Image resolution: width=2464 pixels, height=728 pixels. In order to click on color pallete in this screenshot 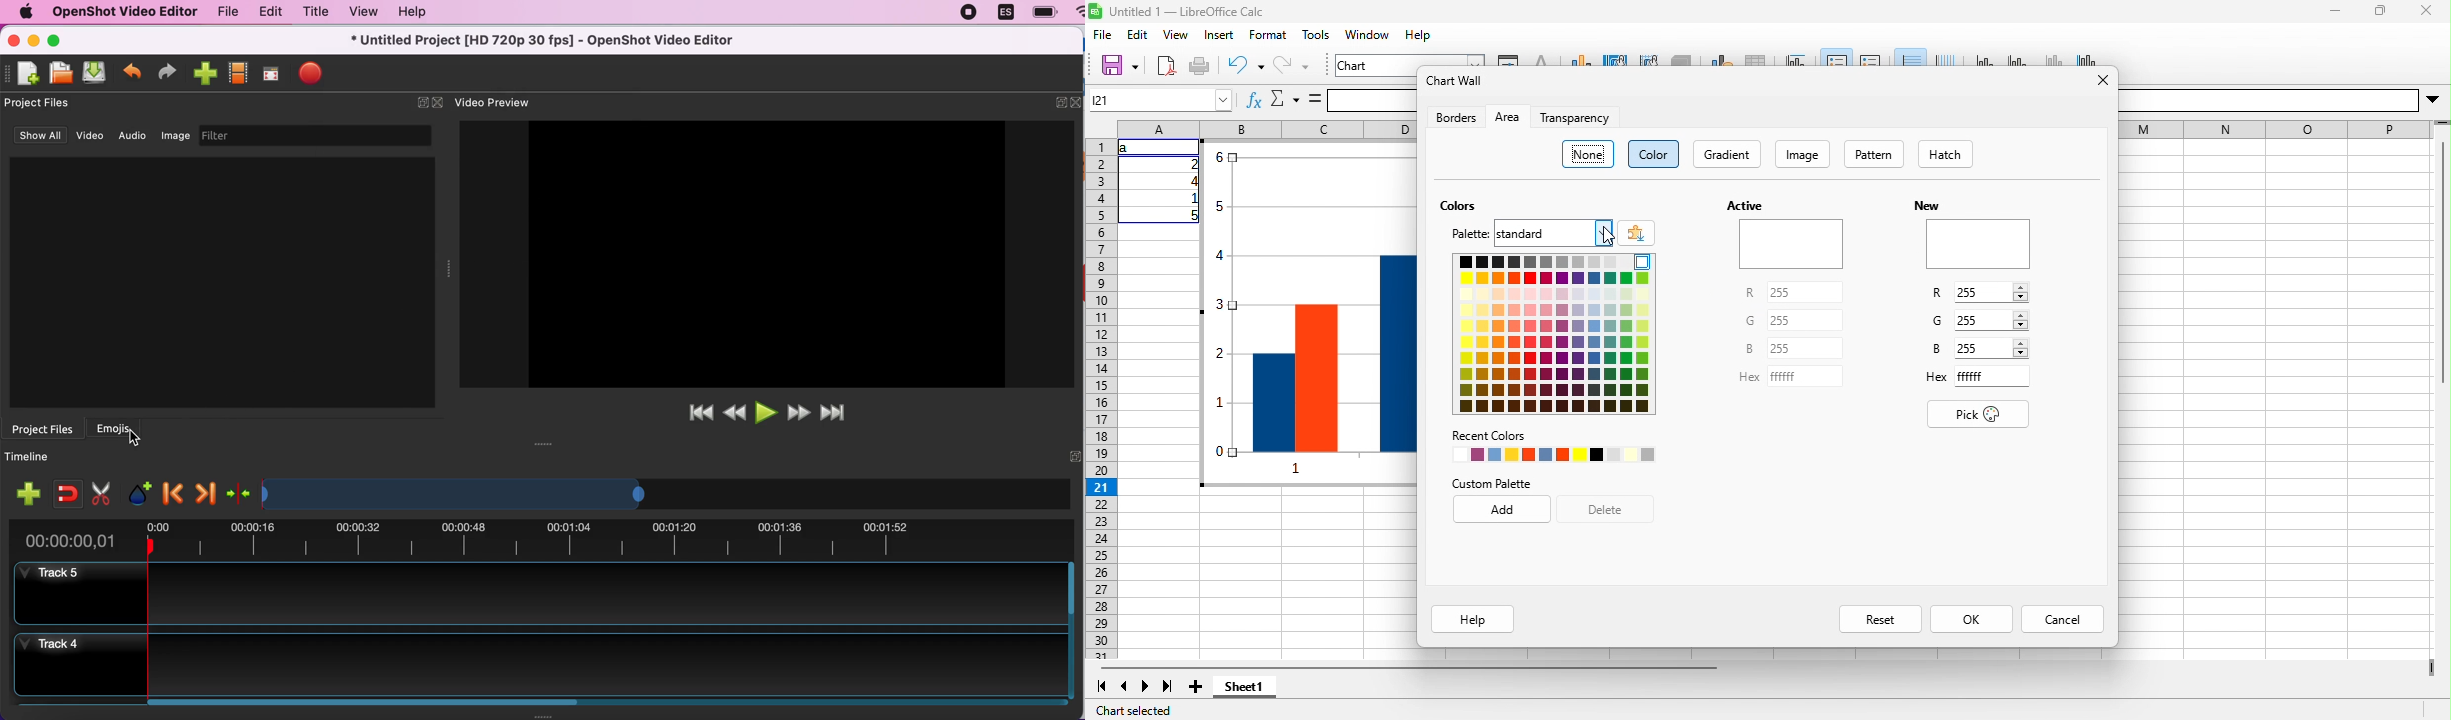, I will do `click(1554, 334)`.